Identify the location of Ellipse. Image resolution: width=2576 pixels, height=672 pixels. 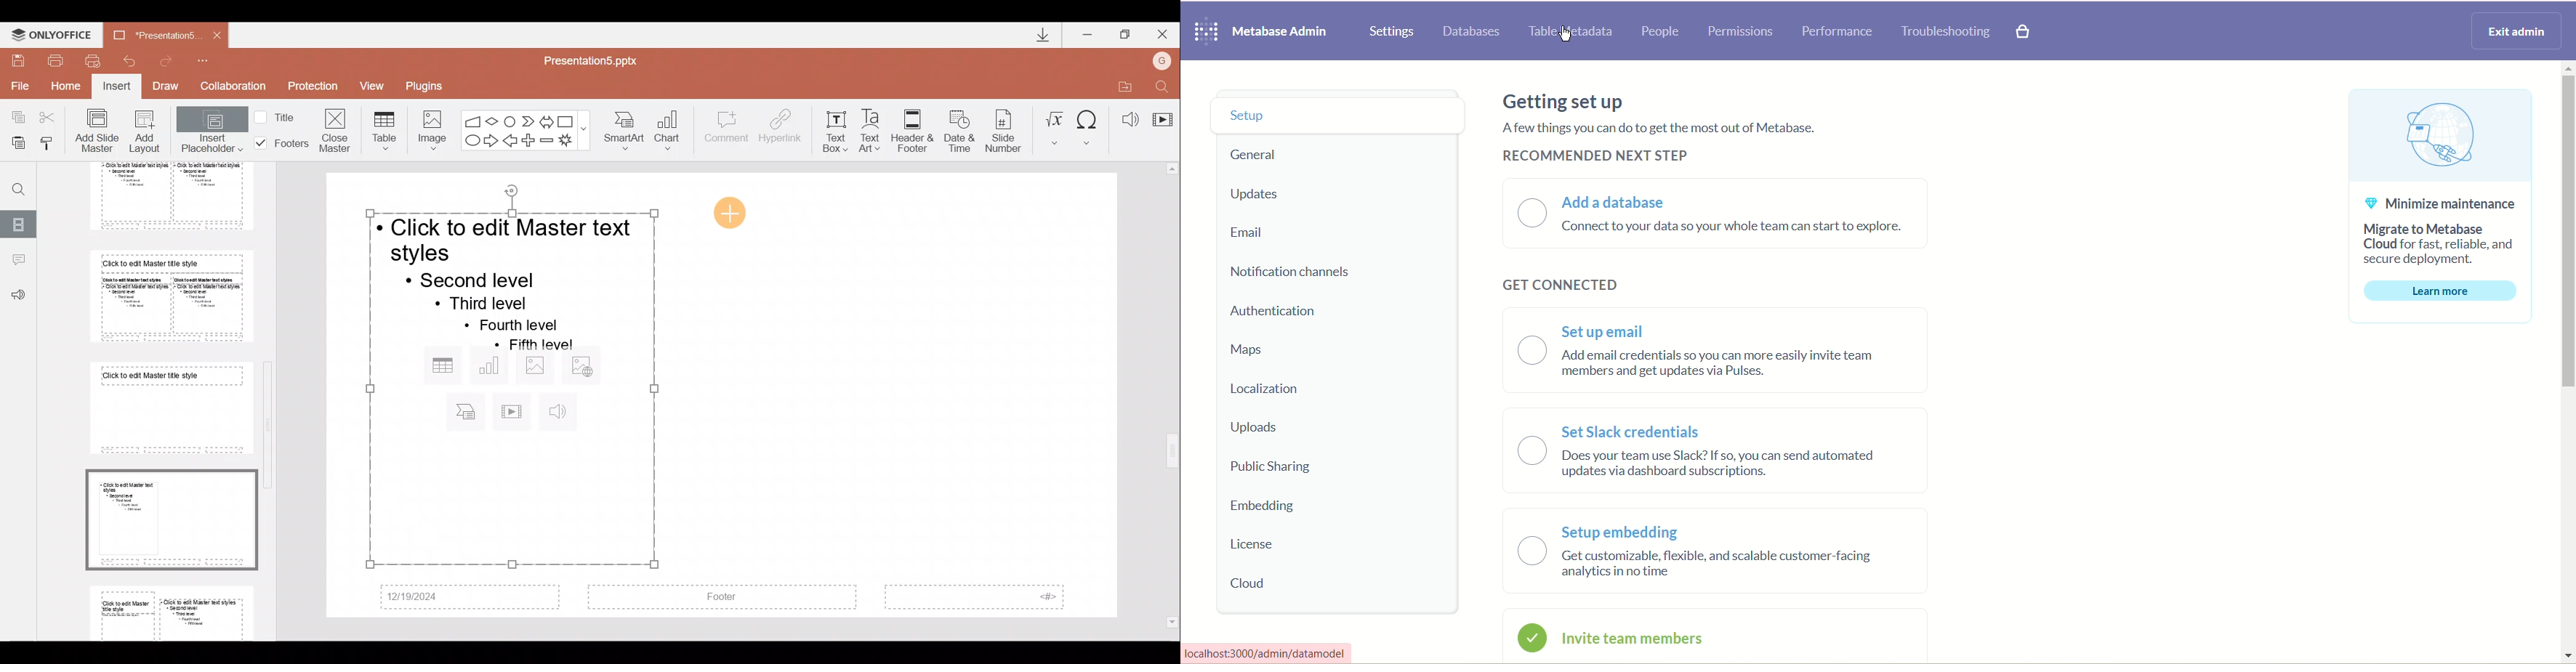
(471, 141).